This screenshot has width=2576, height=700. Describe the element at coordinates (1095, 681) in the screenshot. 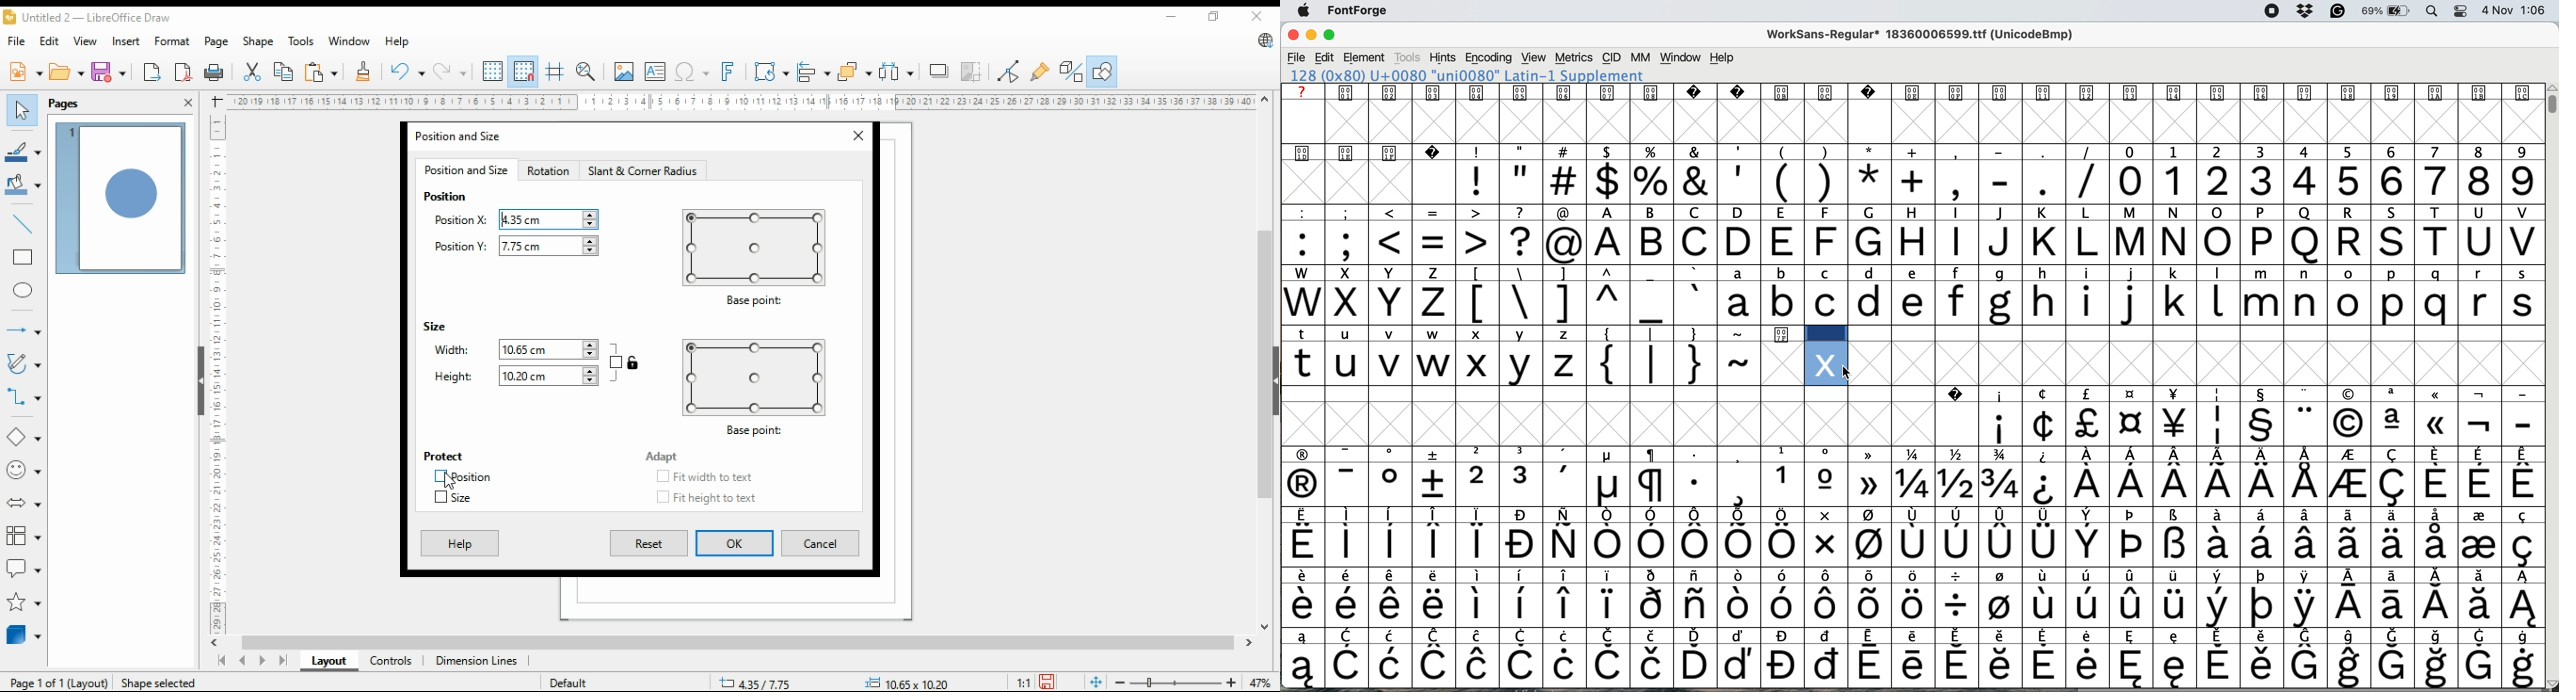

I see `fit page to window` at that location.